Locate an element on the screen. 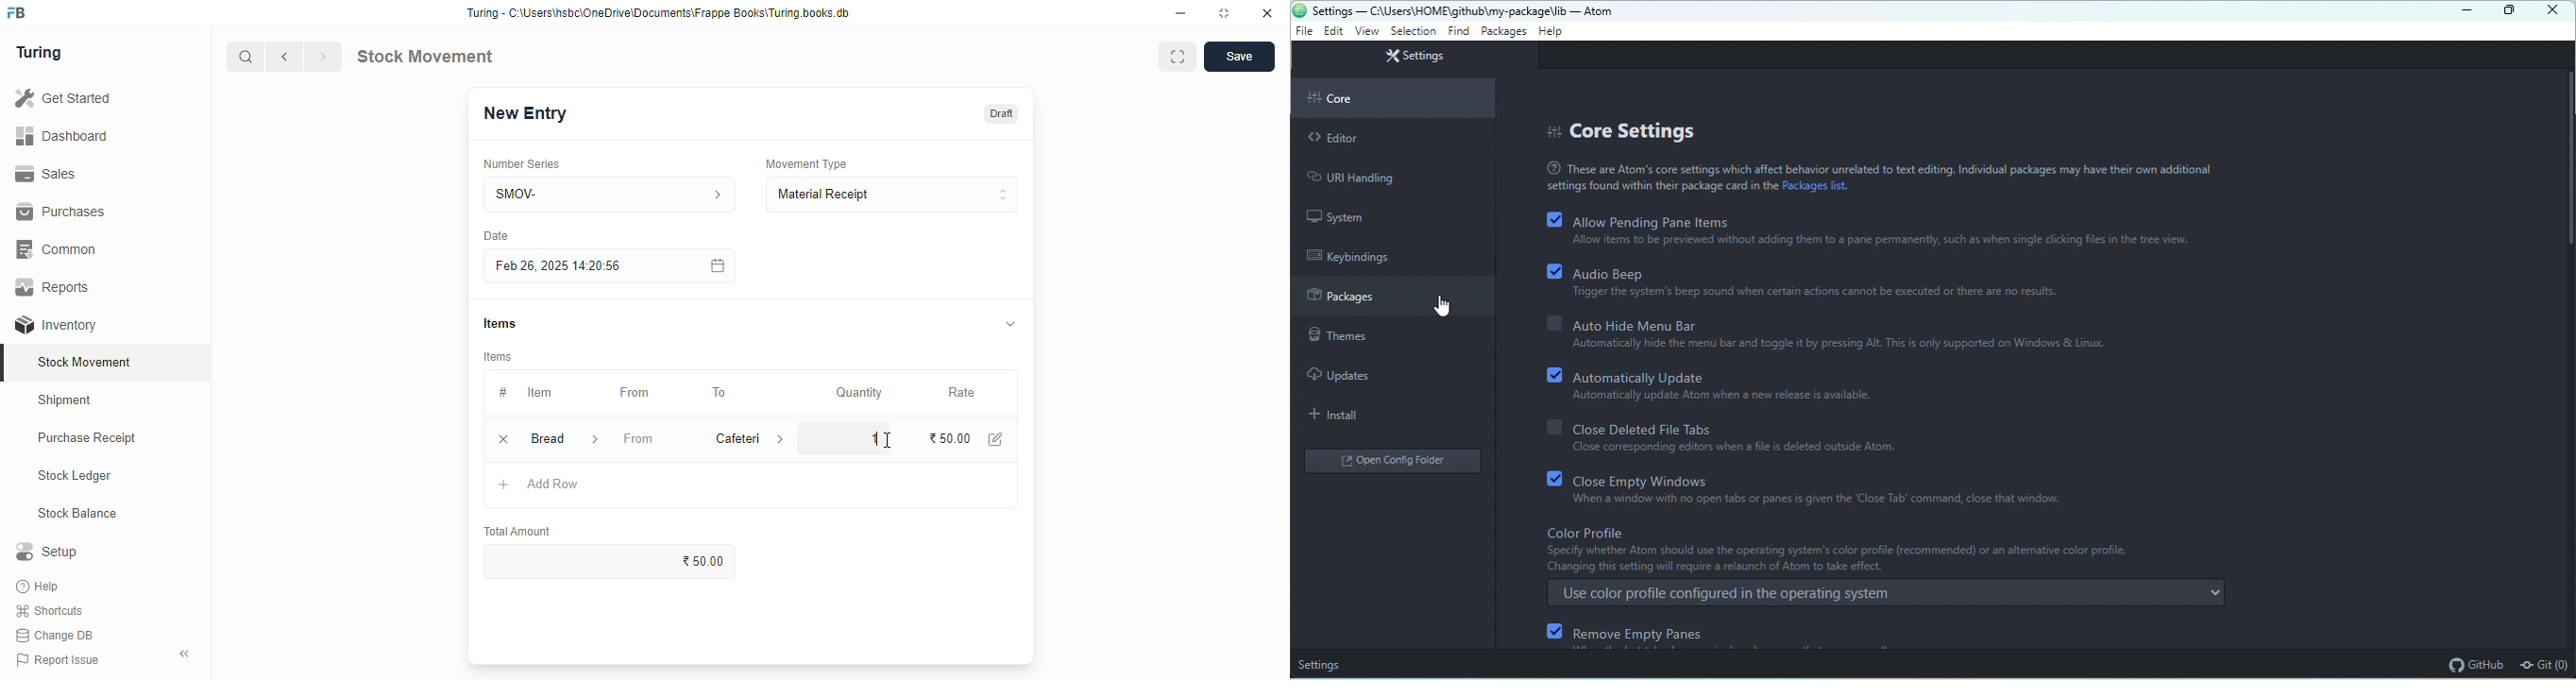  feb 26, 2025 14:20:56 is located at coordinates (562, 266).